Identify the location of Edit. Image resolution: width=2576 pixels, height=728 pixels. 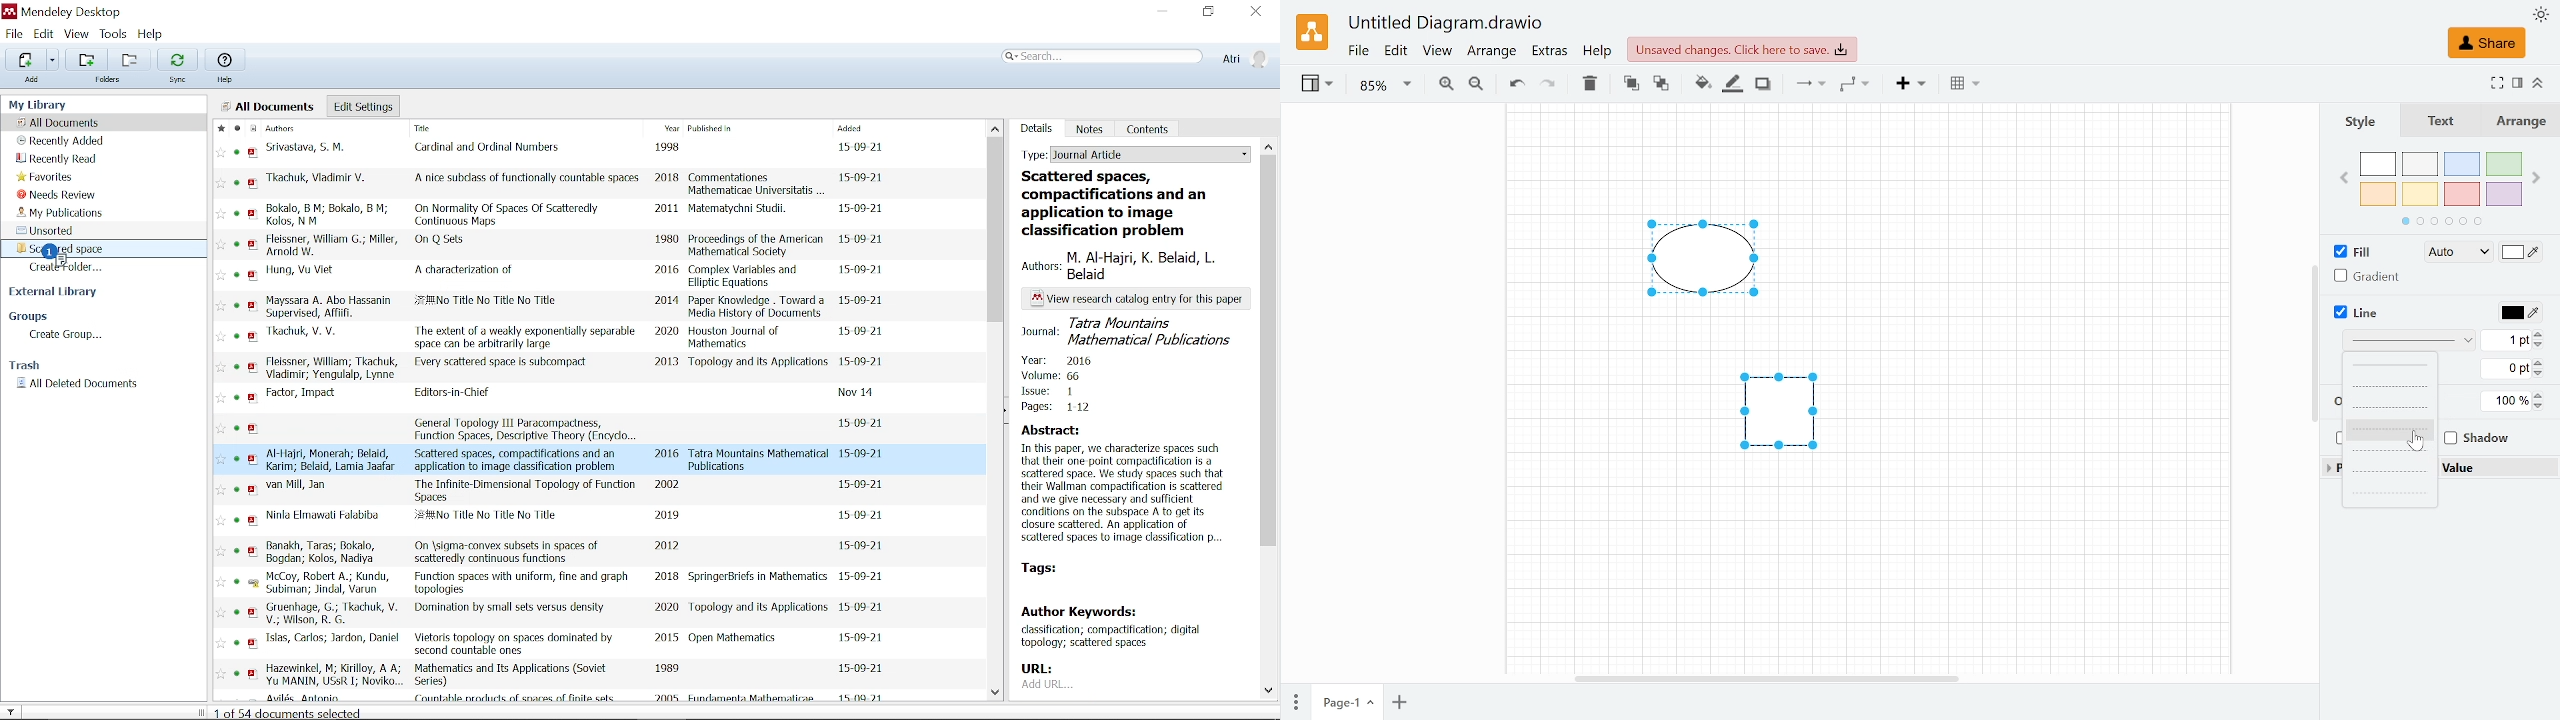
(44, 34).